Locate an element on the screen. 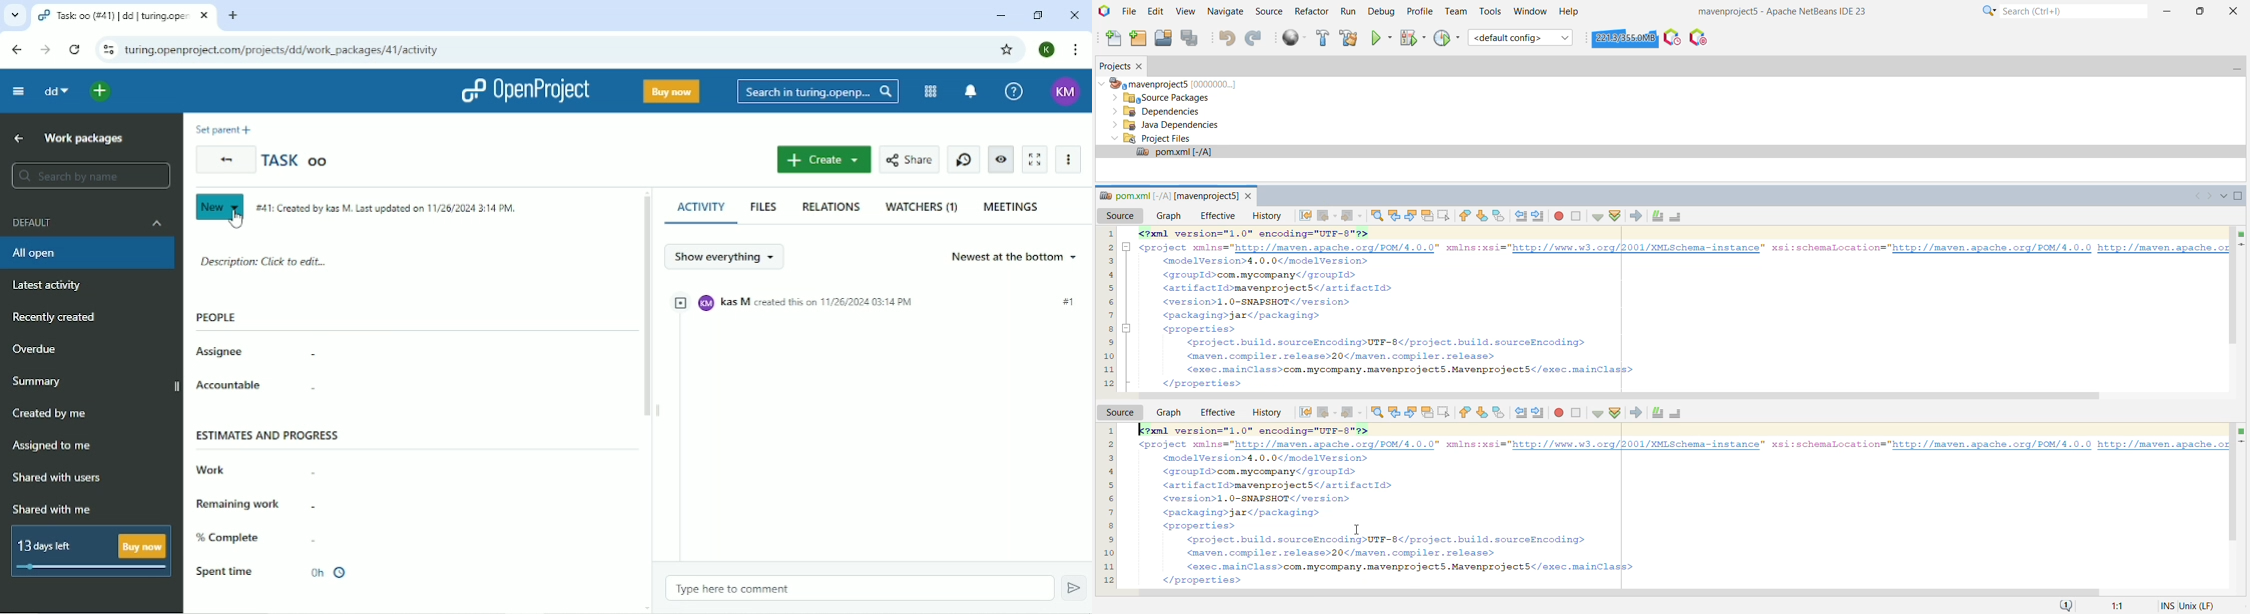 This screenshot has width=2268, height=616. <artifactlIdimavenprojectsS</artifactlId> is located at coordinates (1283, 288).